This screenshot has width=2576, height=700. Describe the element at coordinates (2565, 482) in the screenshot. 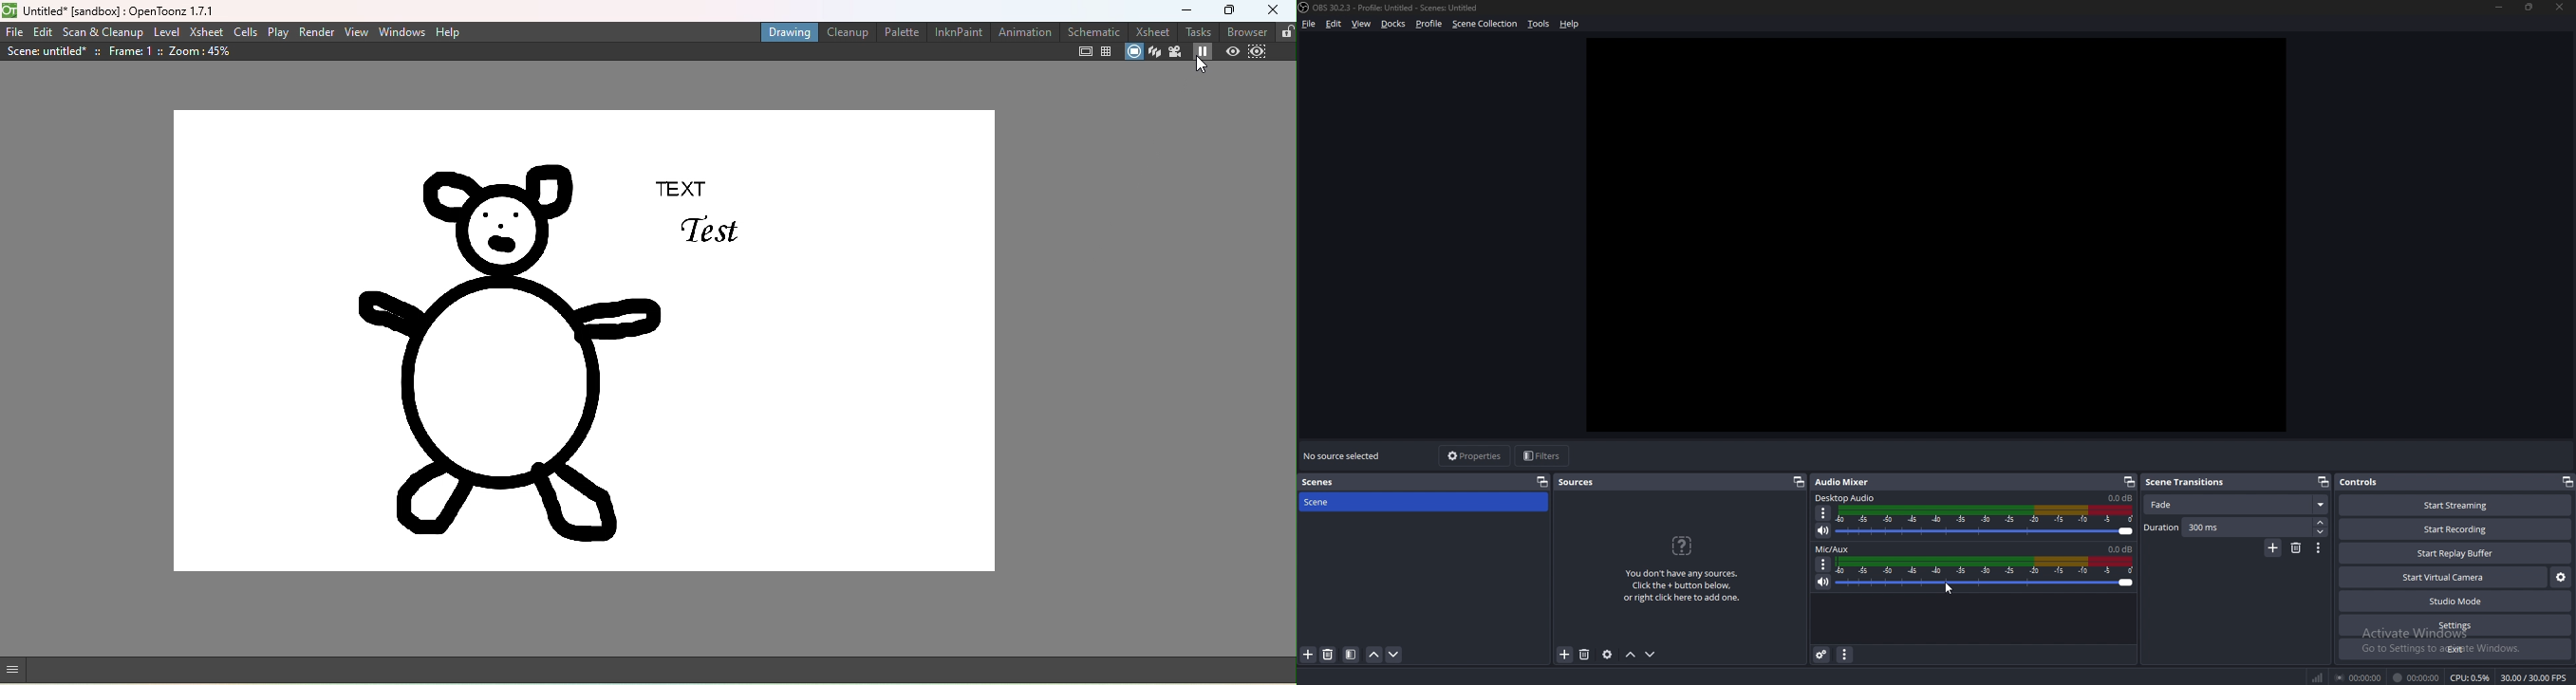

I see `pop out` at that location.